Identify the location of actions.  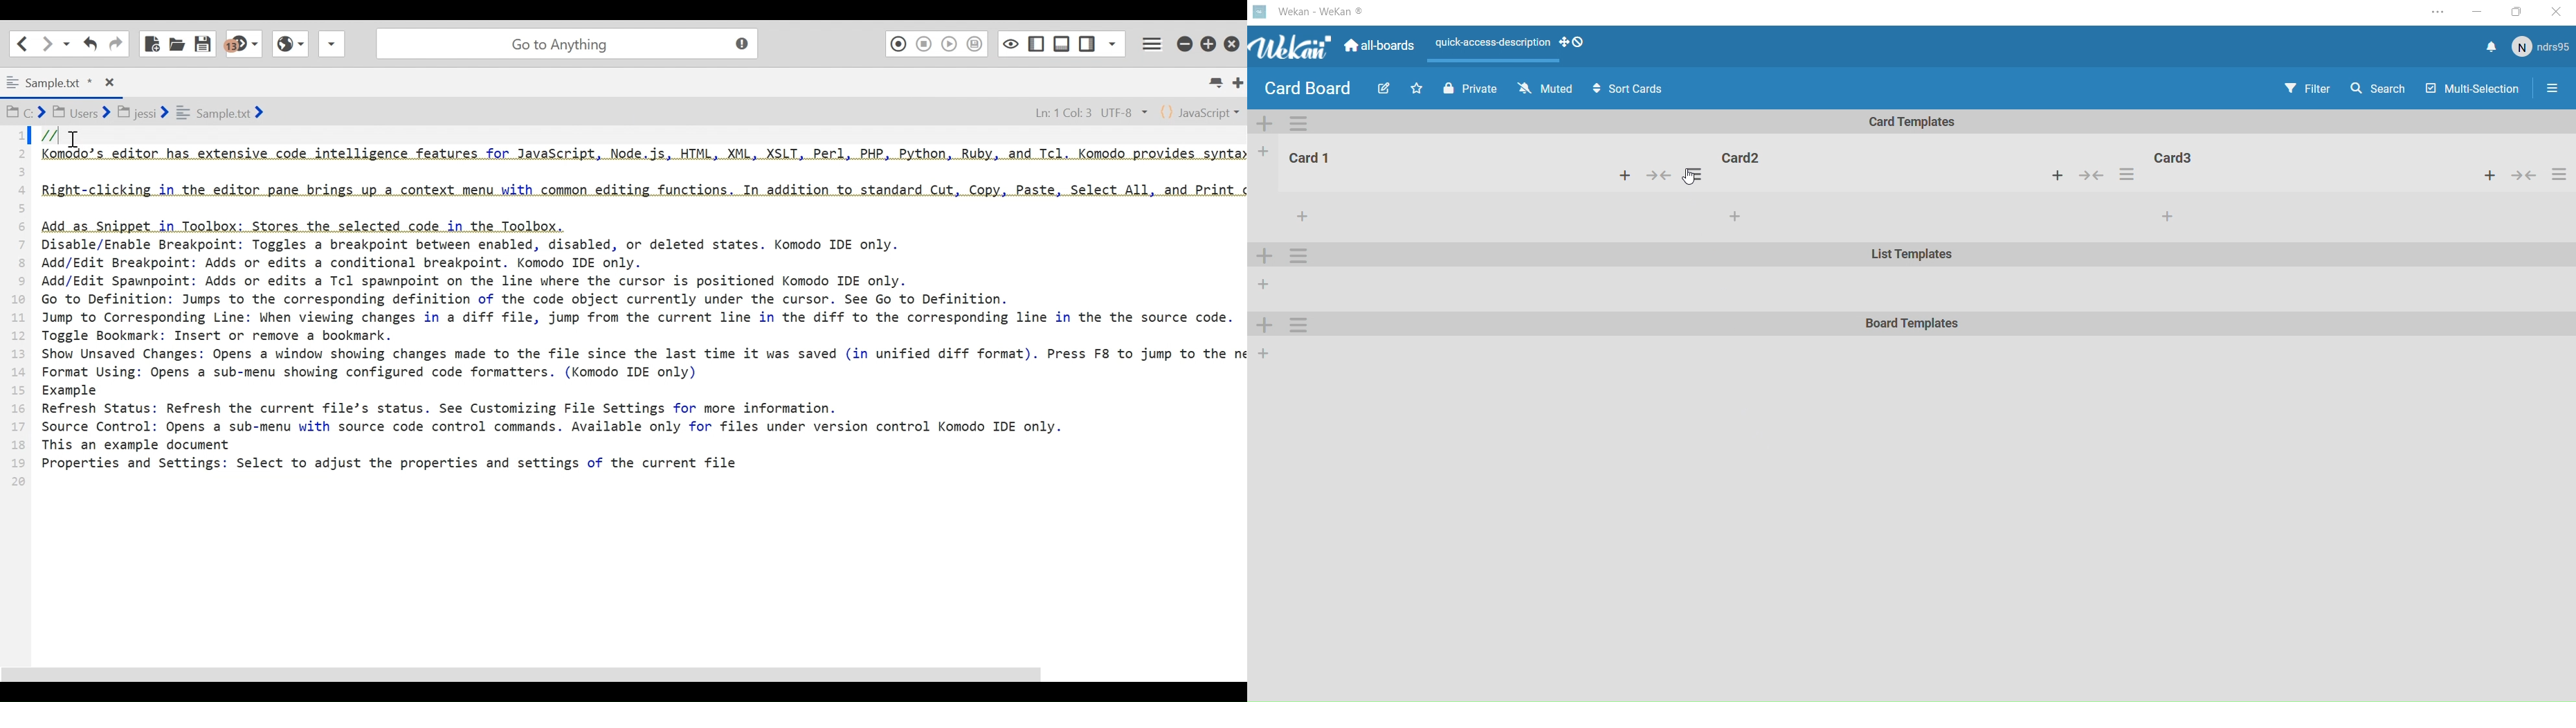
(2126, 174).